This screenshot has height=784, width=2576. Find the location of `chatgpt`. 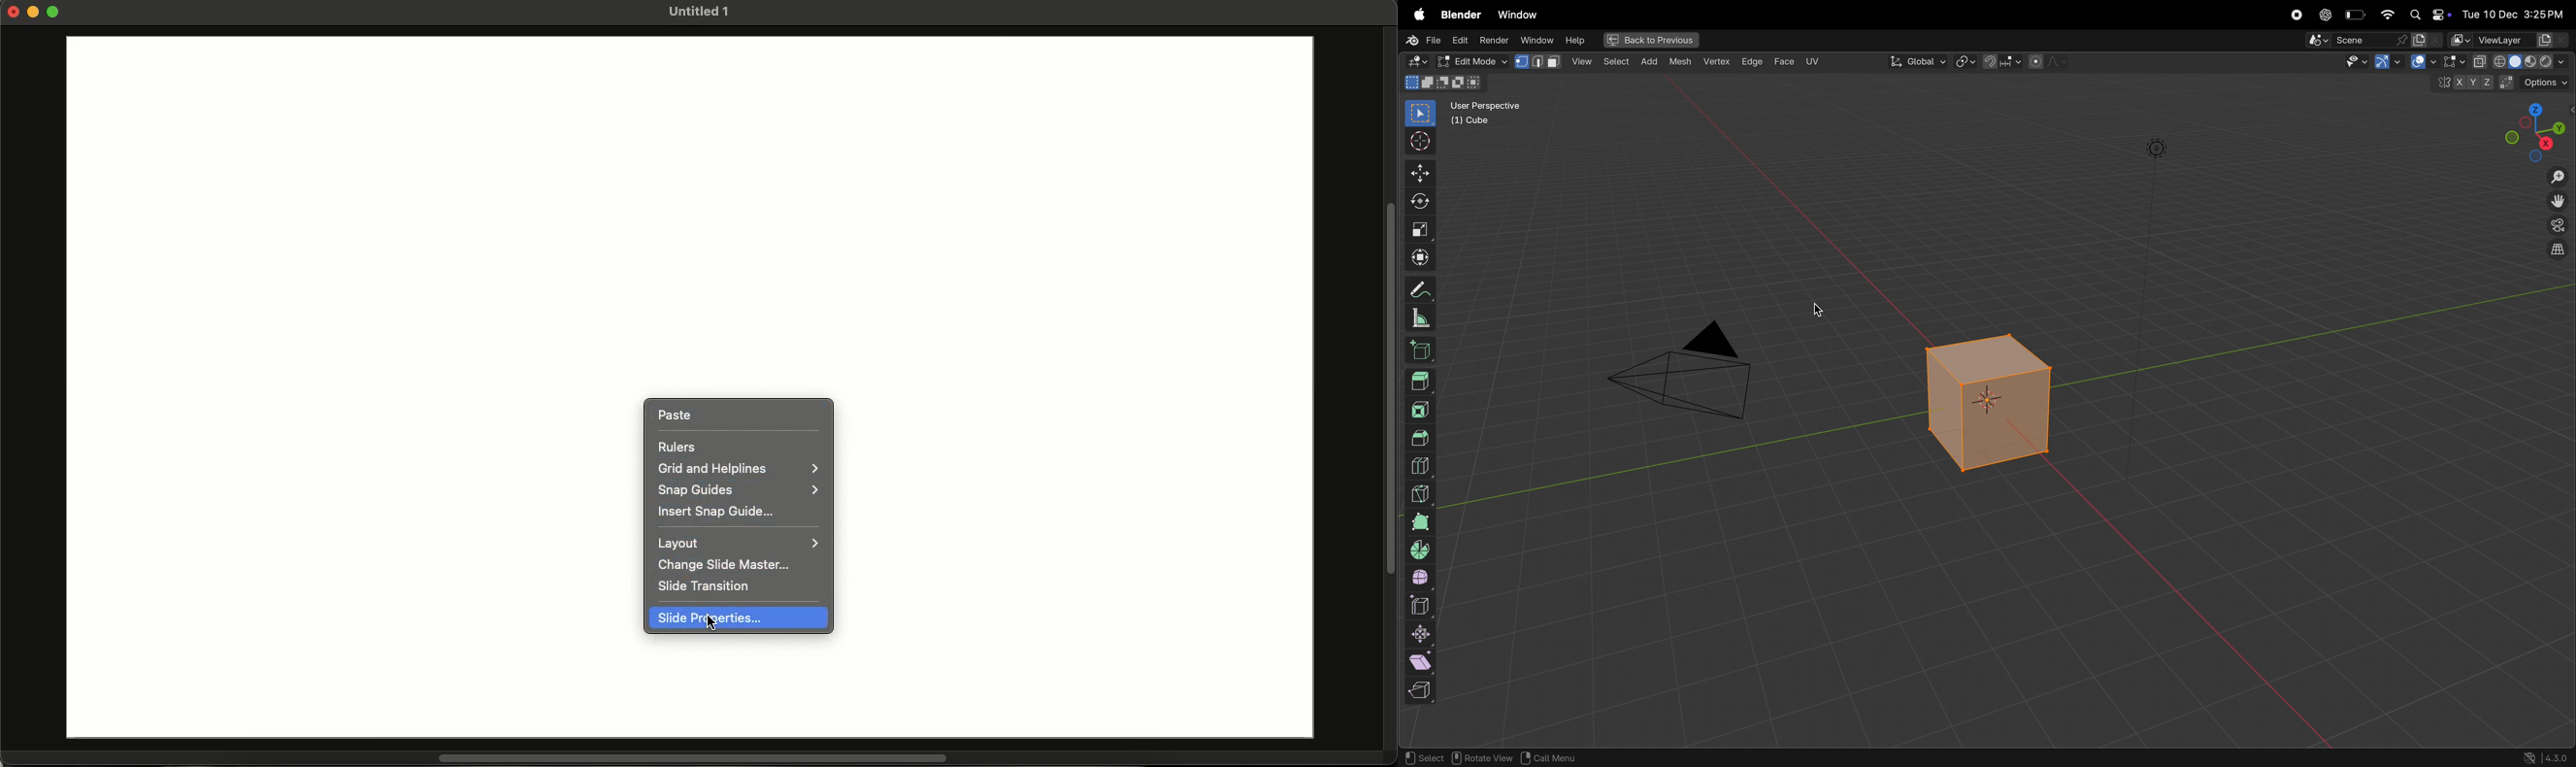

chatgpt is located at coordinates (2326, 14).